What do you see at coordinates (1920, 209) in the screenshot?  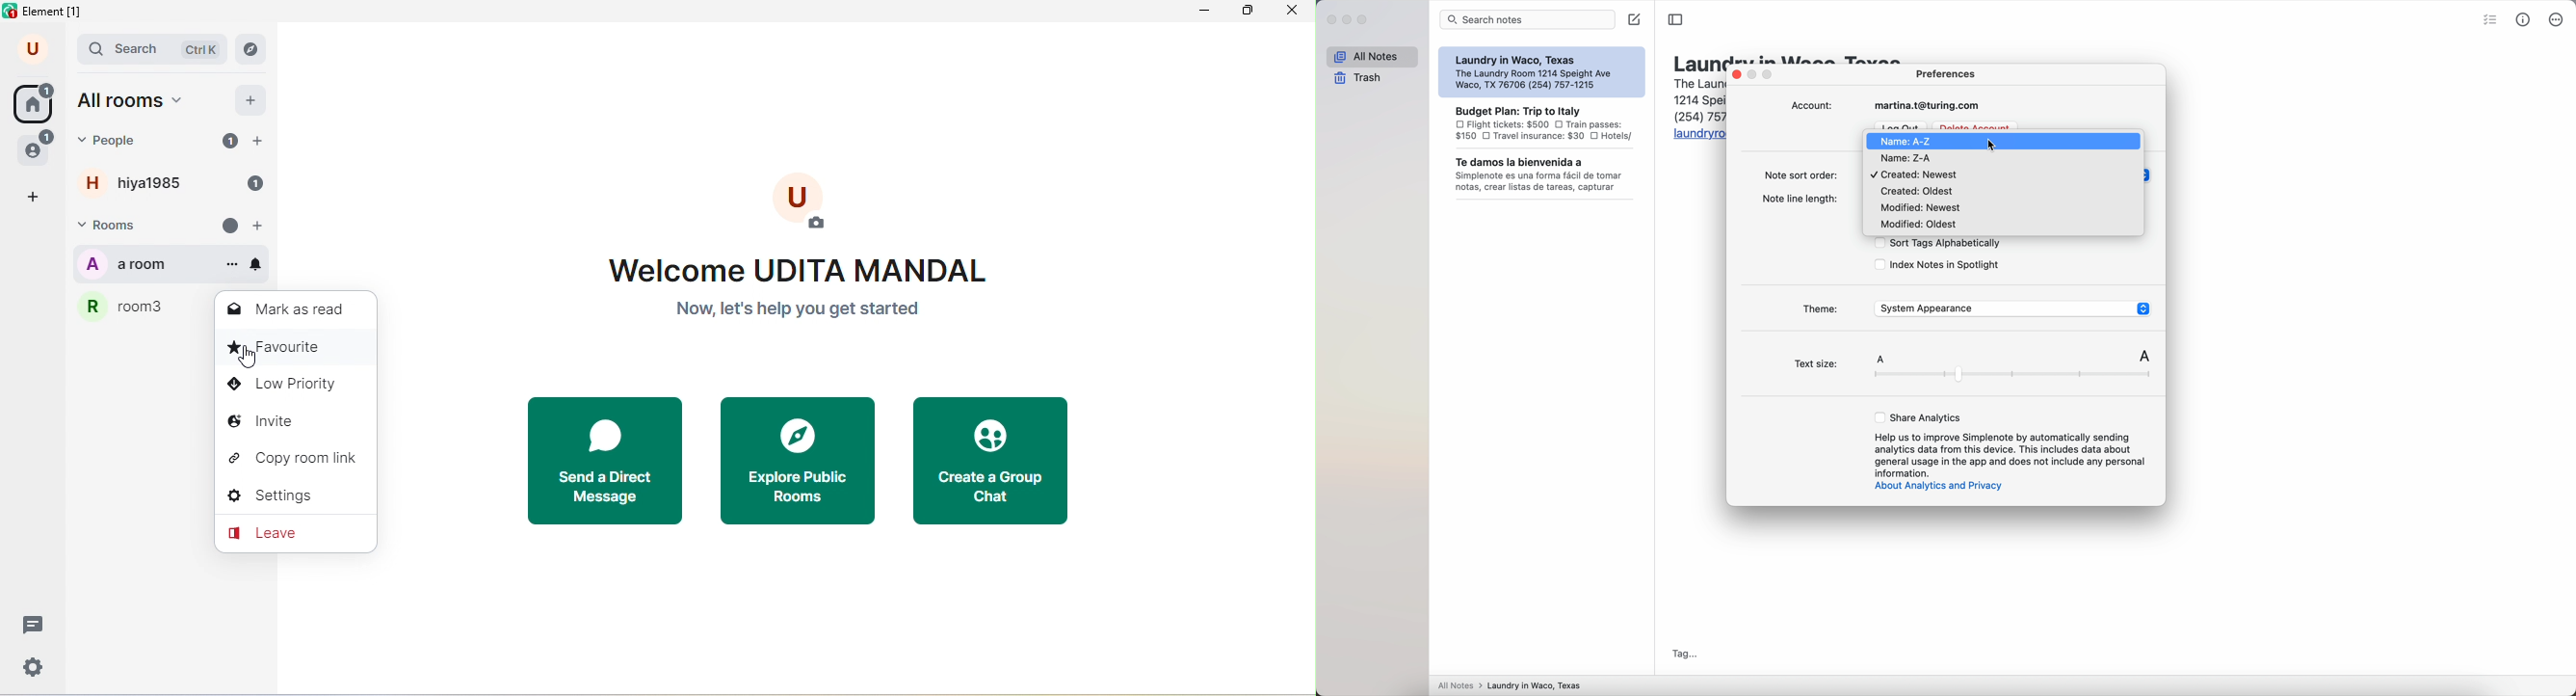 I see `modified: newest` at bounding box center [1920, 209].